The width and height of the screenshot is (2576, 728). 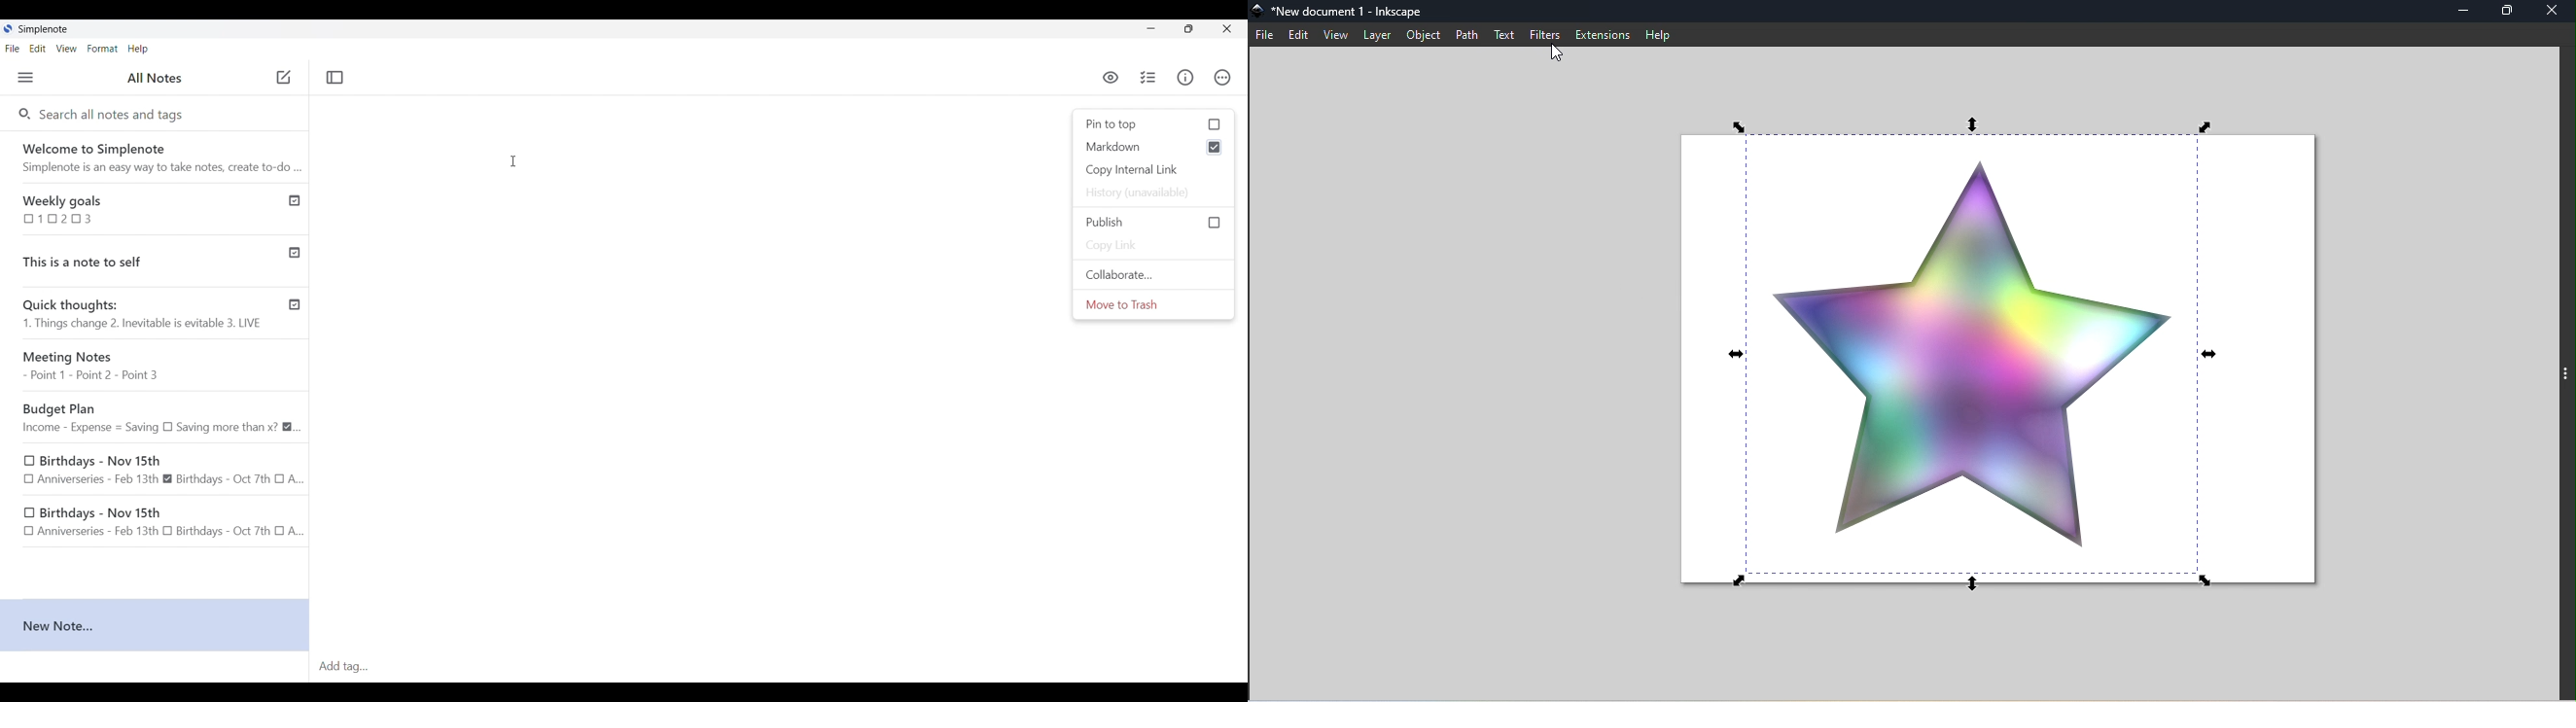 What do you see at coordinates (780, 667) in the screenshot?
I see `Click to type in tag` at bounding box center [780, 667].